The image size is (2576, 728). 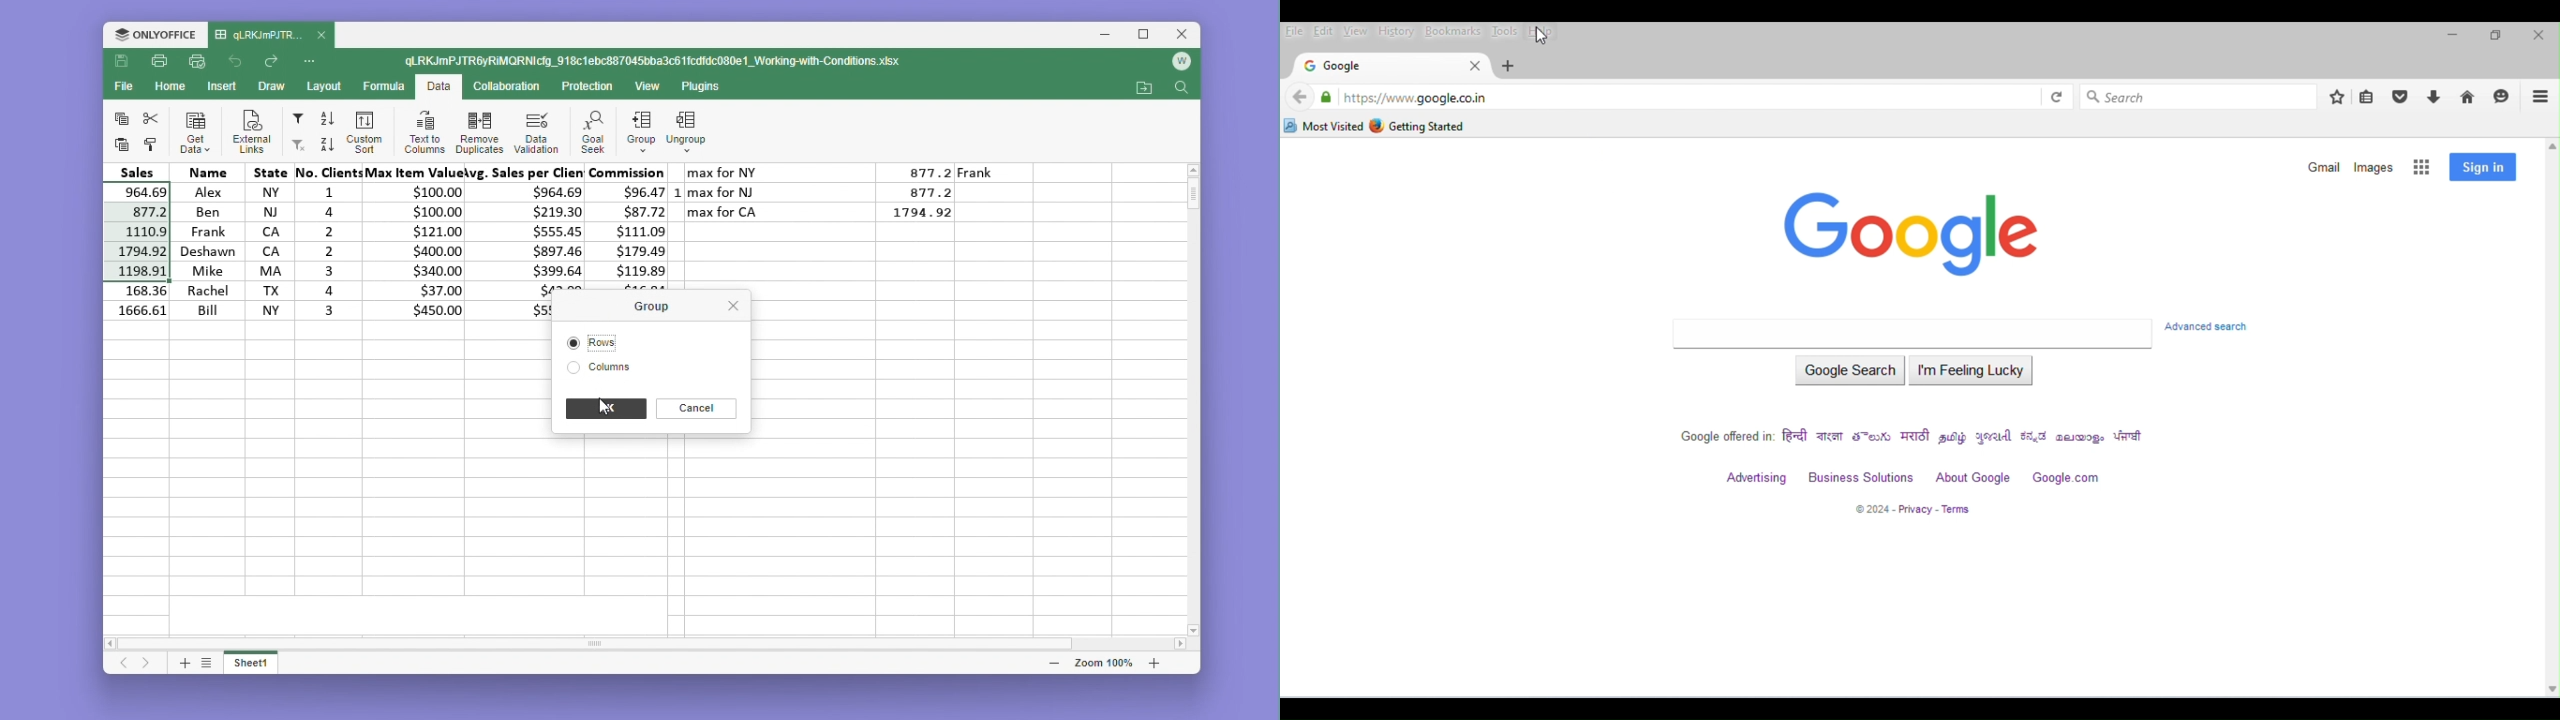 What do you see at coordinates (1420, 125) in the screenshot?
I see `getting started` at bounding box center [1420, 125].